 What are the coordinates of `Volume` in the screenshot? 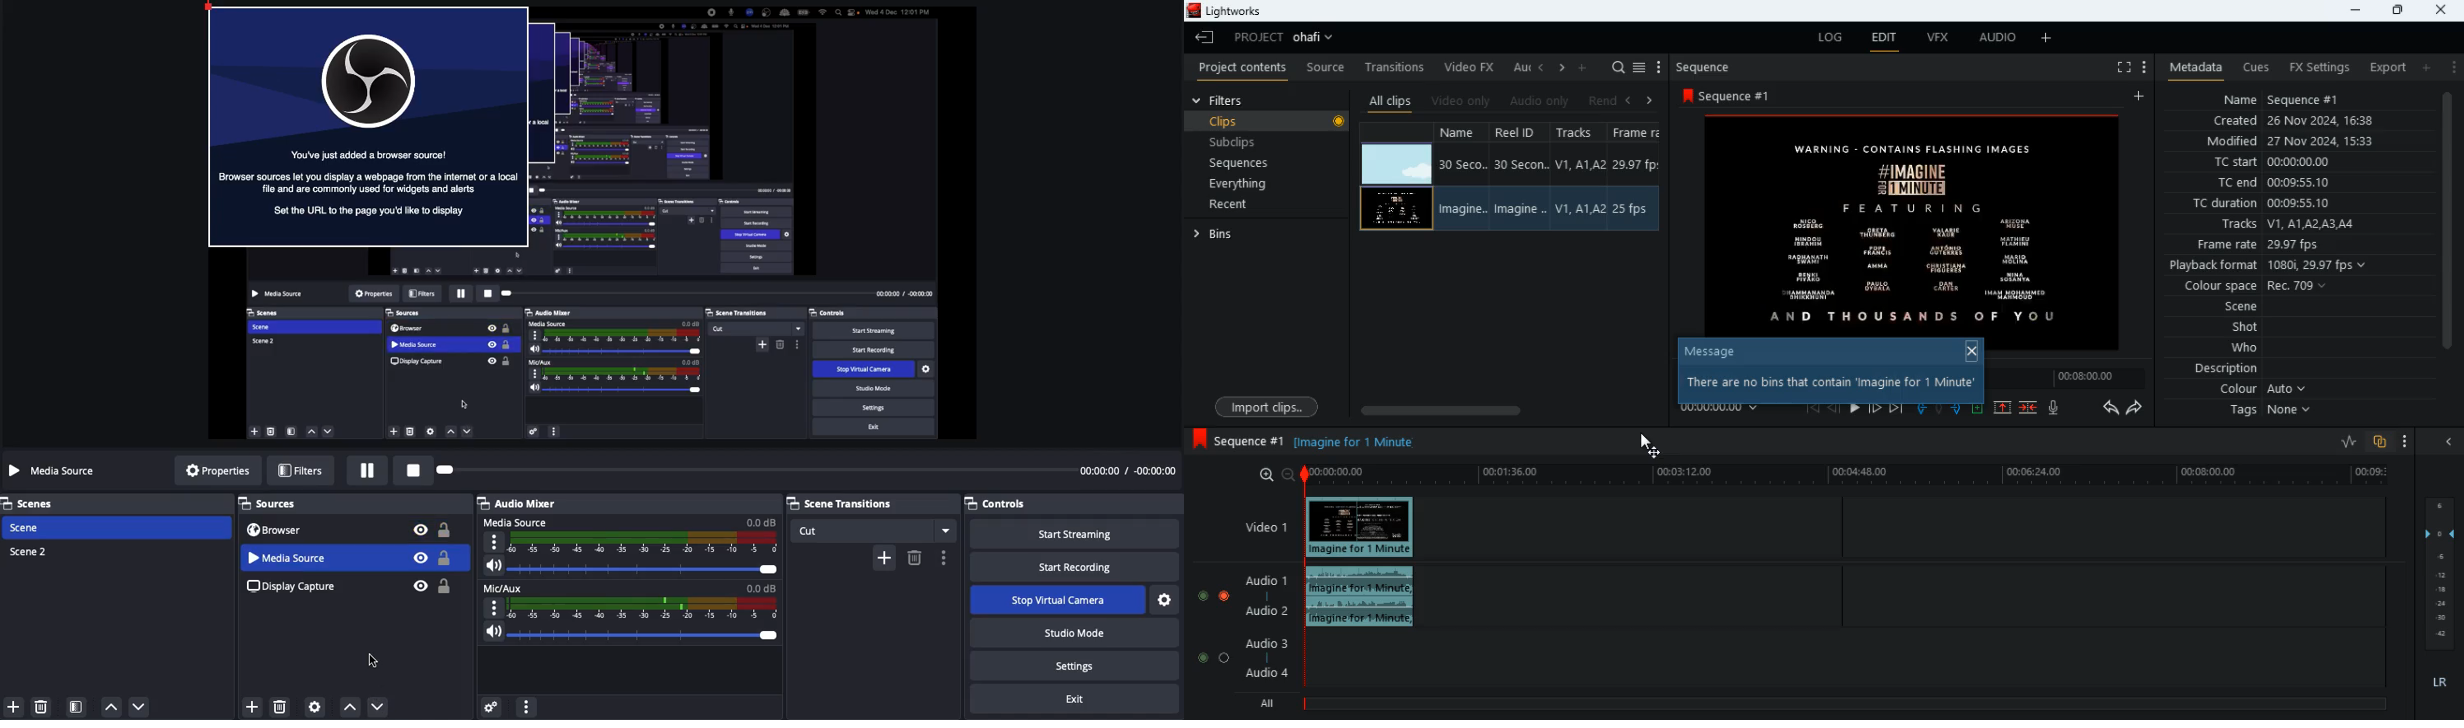 It's located at (631, 634).